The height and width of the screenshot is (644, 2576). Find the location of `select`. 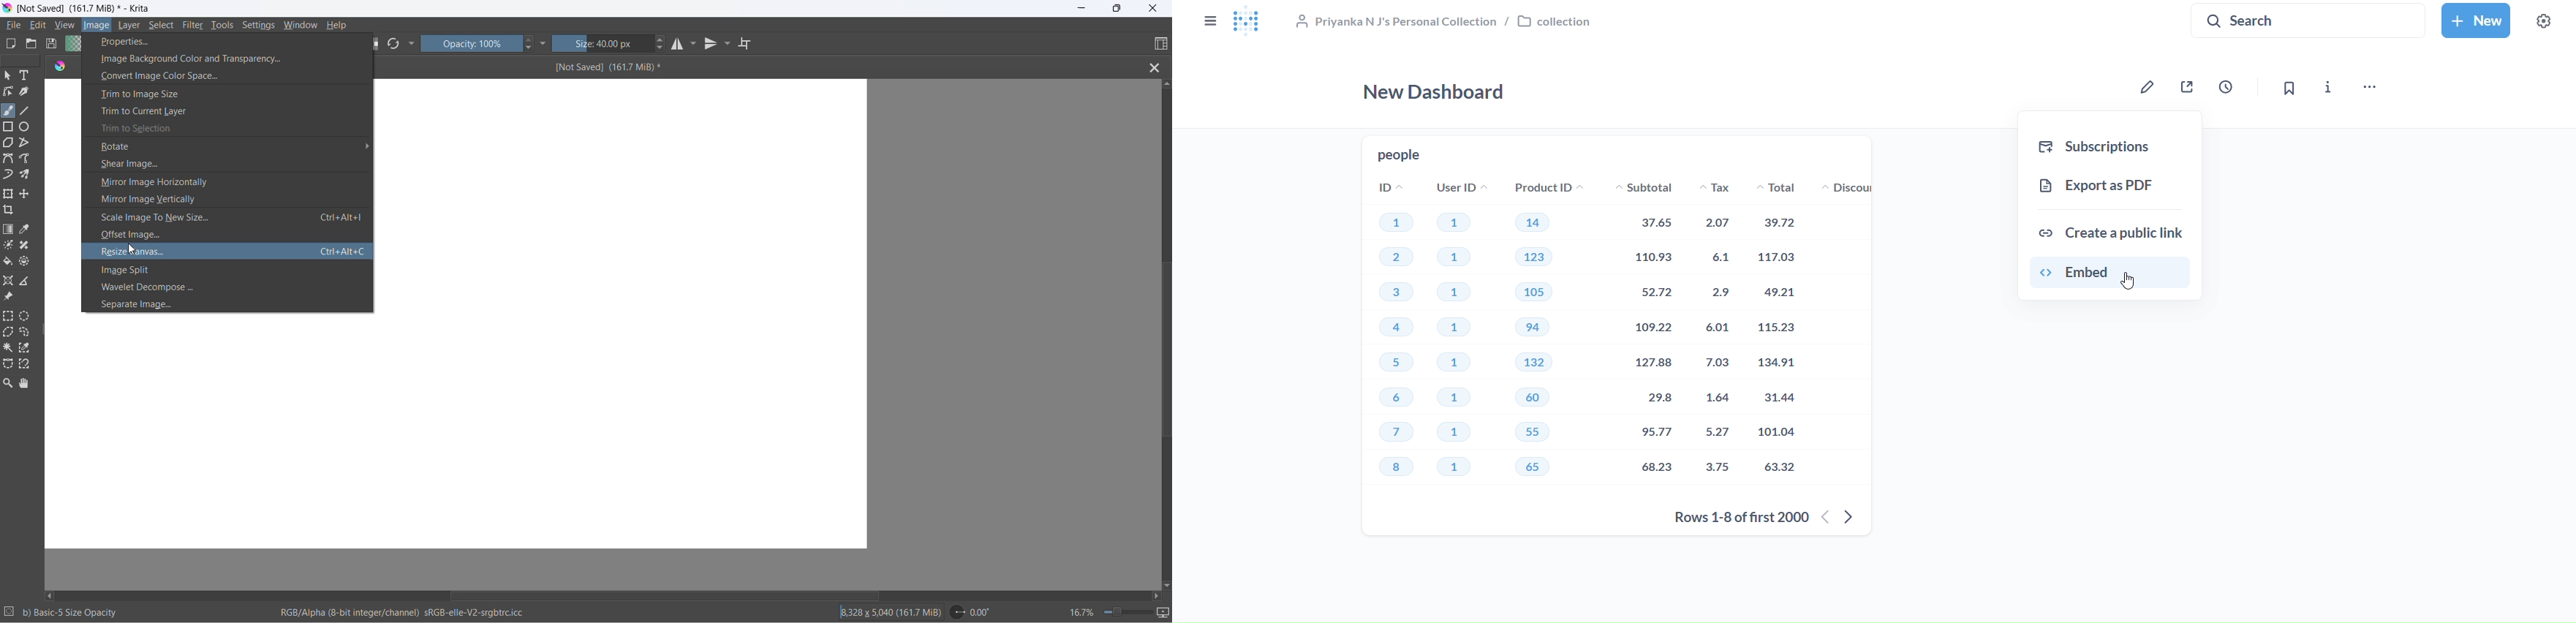

select is located at coordinates (162, 27).